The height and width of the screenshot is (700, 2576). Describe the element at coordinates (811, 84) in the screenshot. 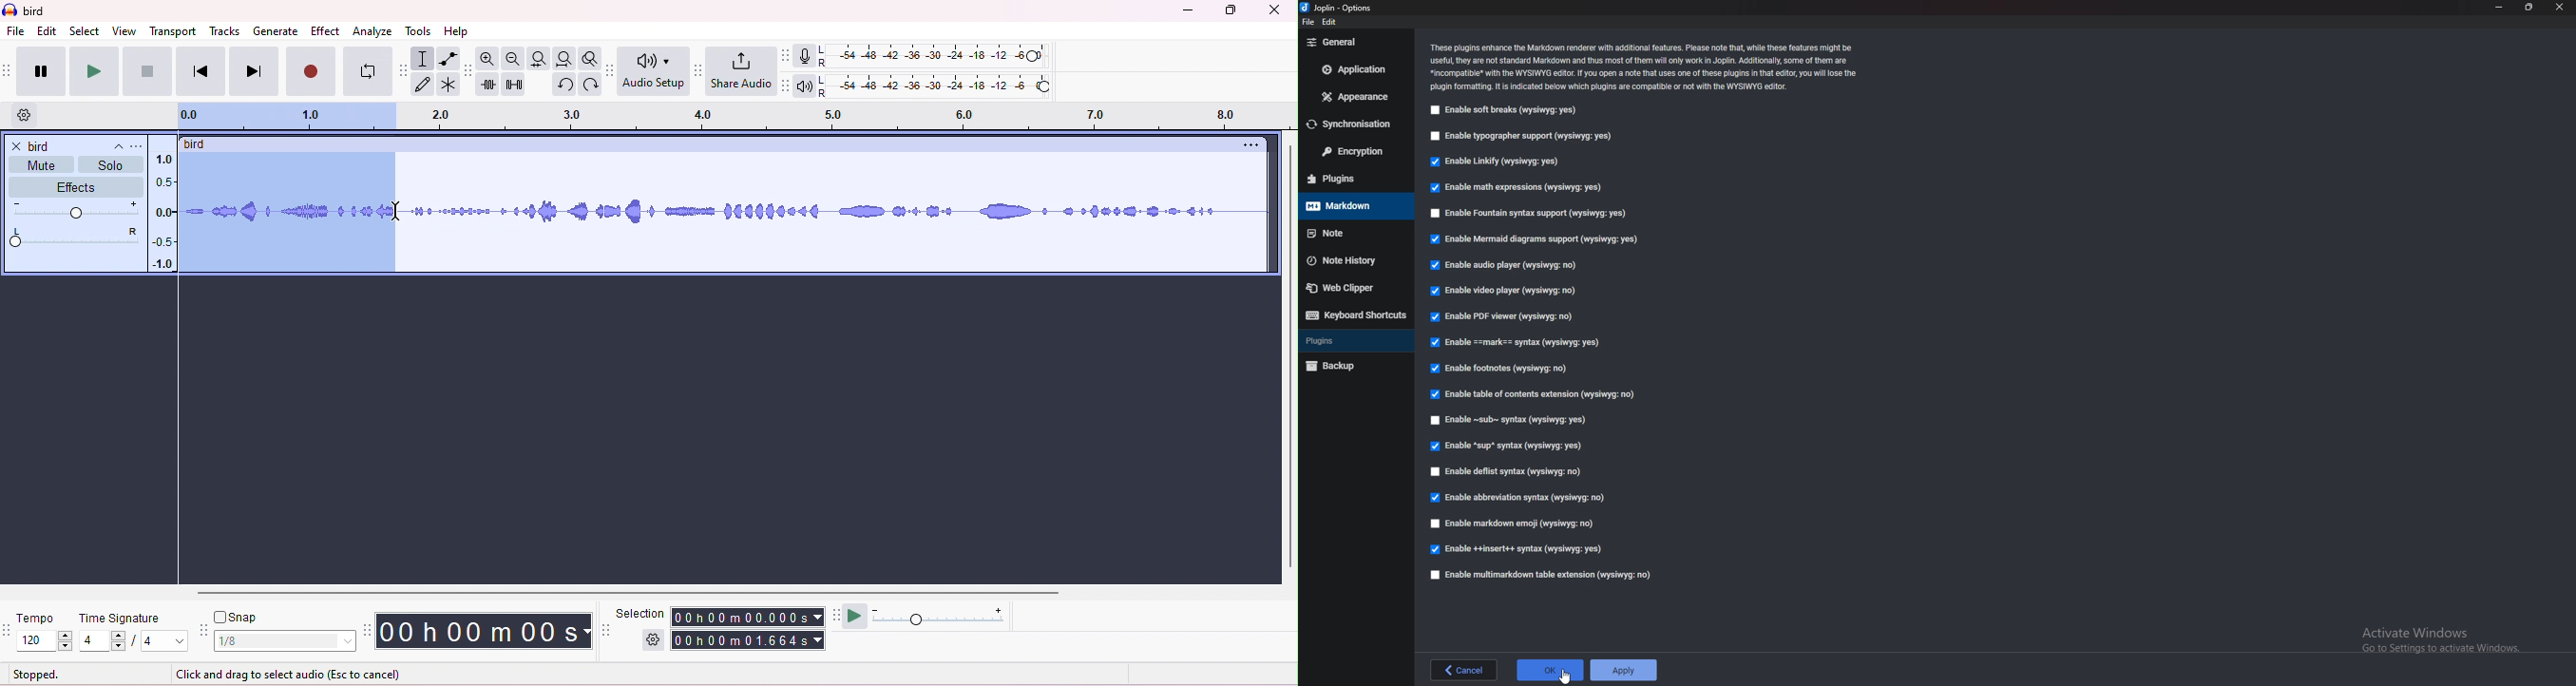

I see `playback meter` at that location.